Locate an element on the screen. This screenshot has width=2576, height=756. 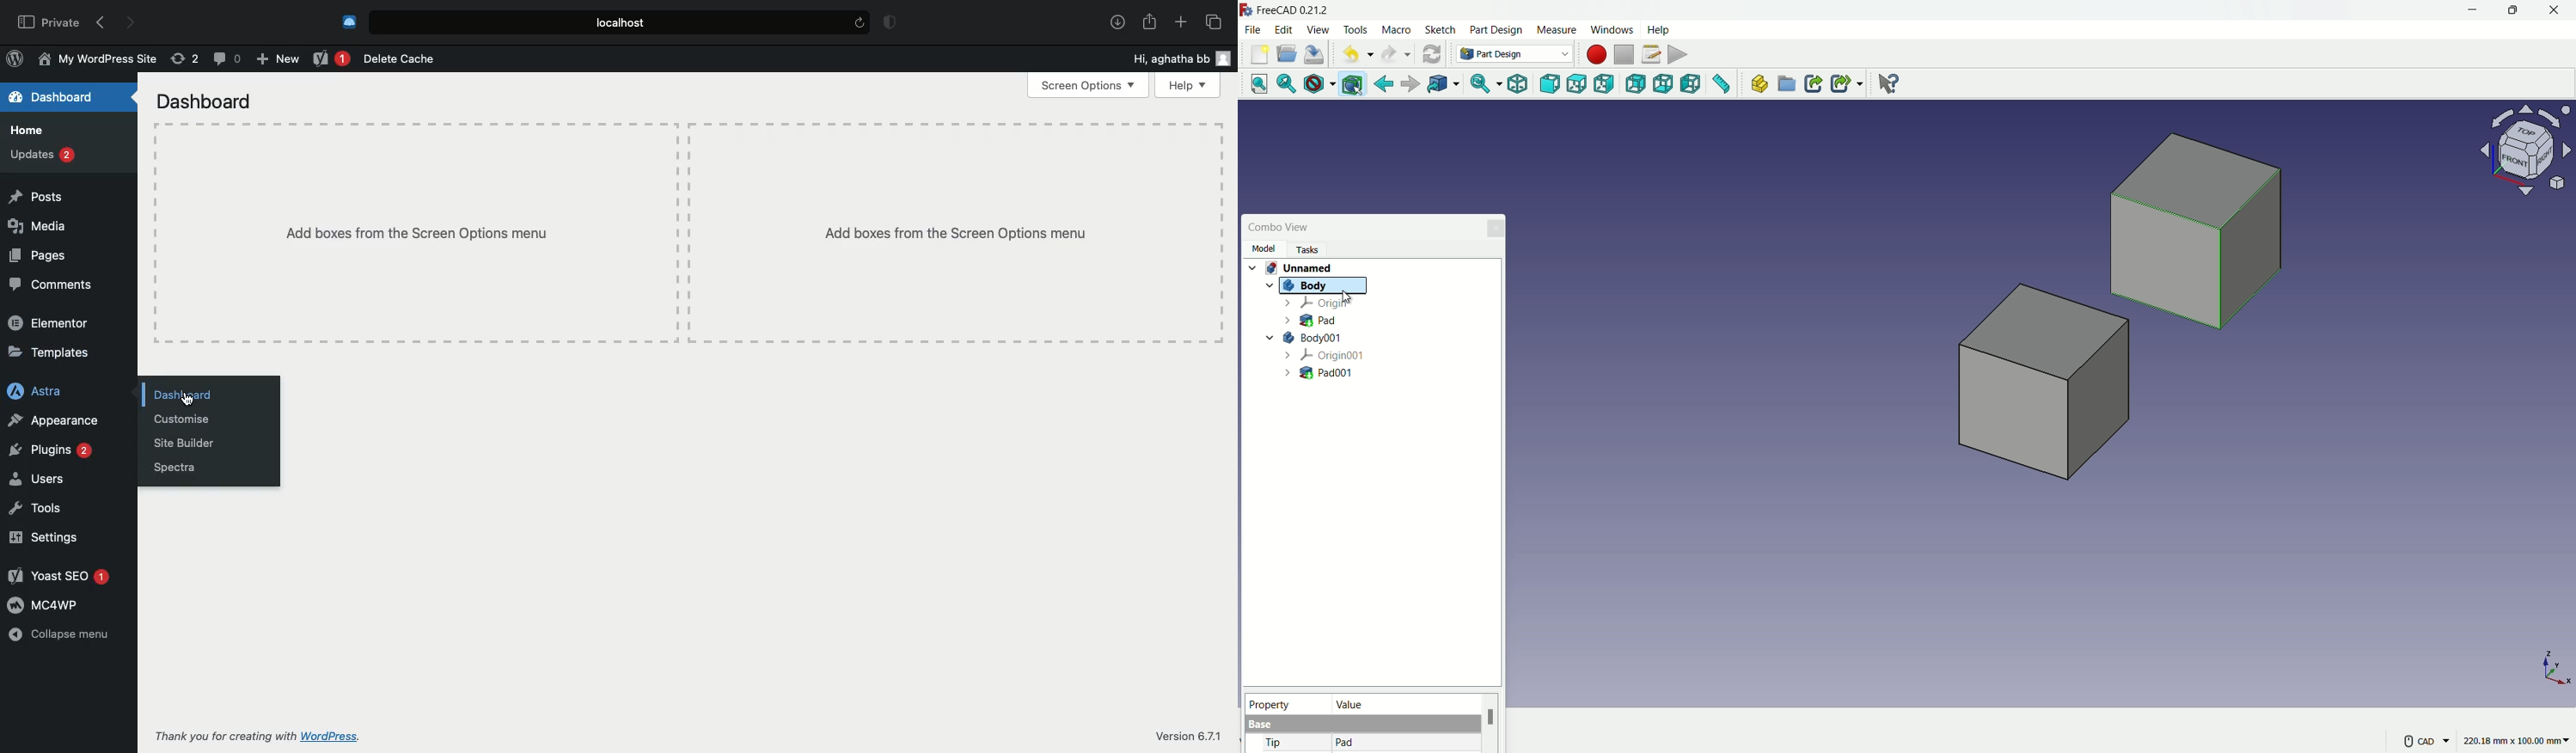
tip is located at coordinates (1275, 744).